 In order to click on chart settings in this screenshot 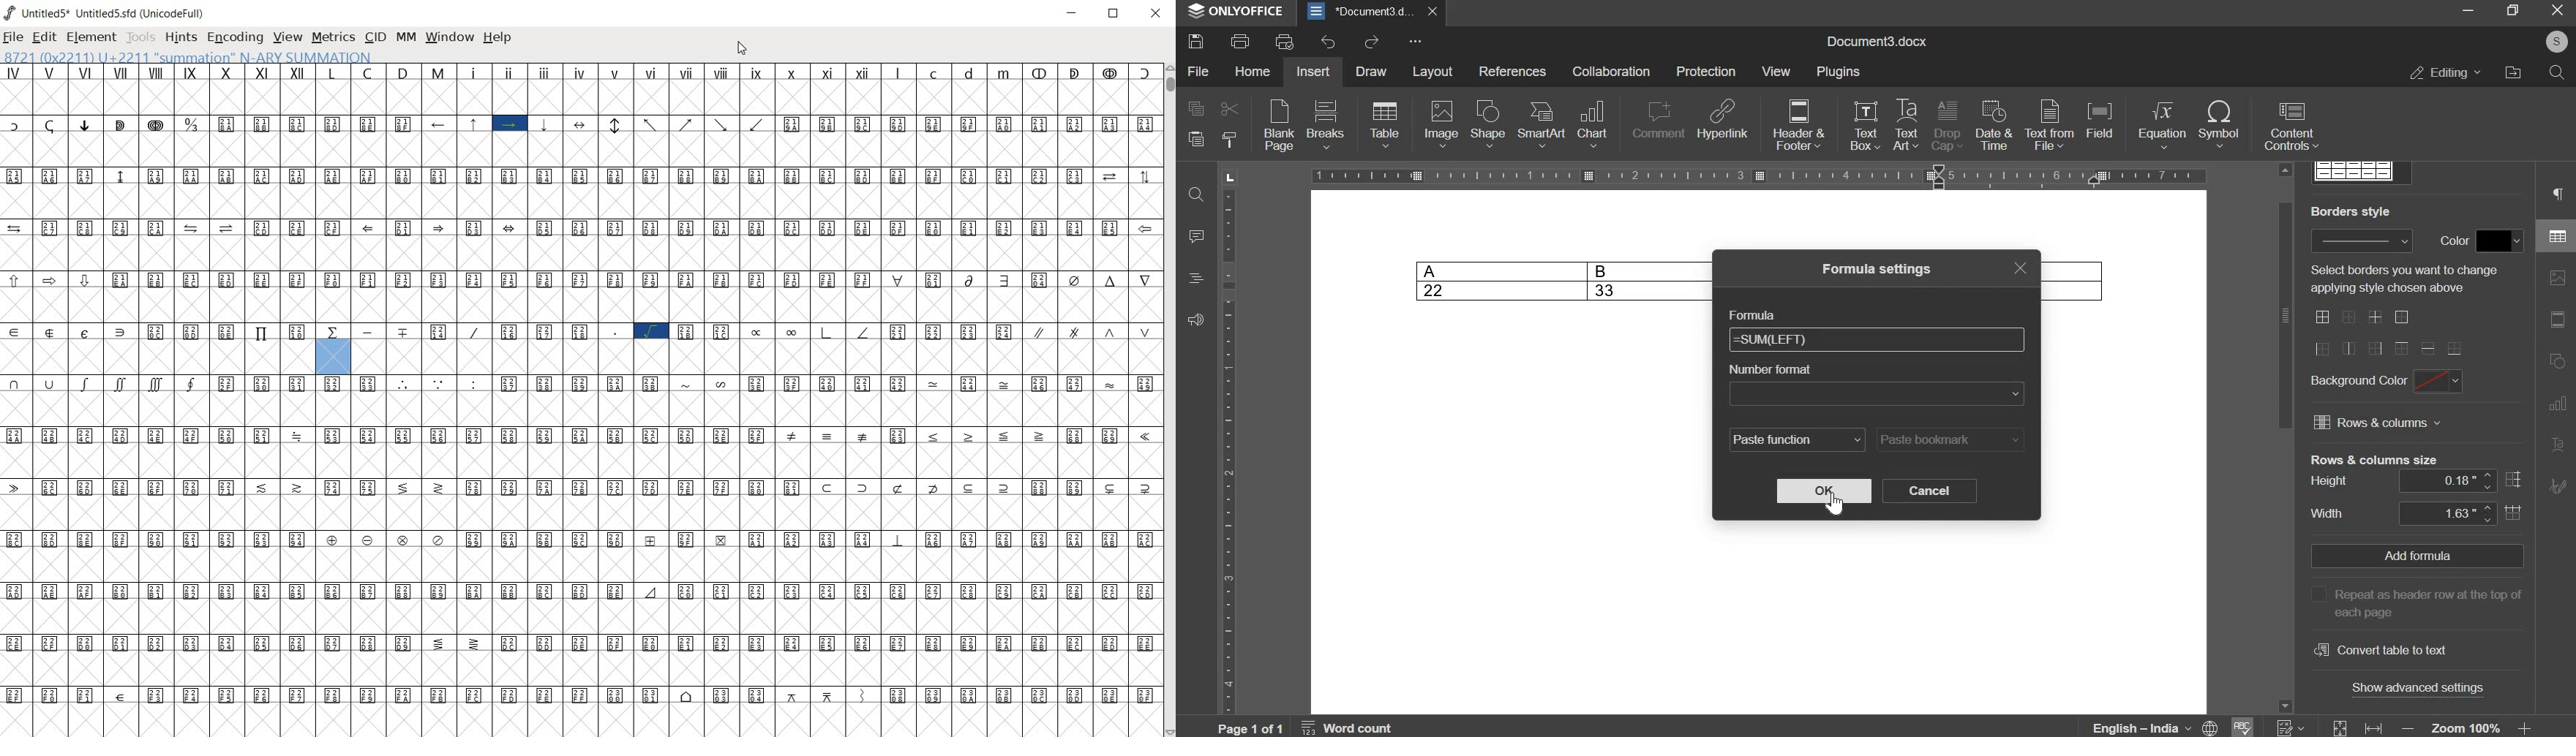, I will do `click(2556, 404)`.